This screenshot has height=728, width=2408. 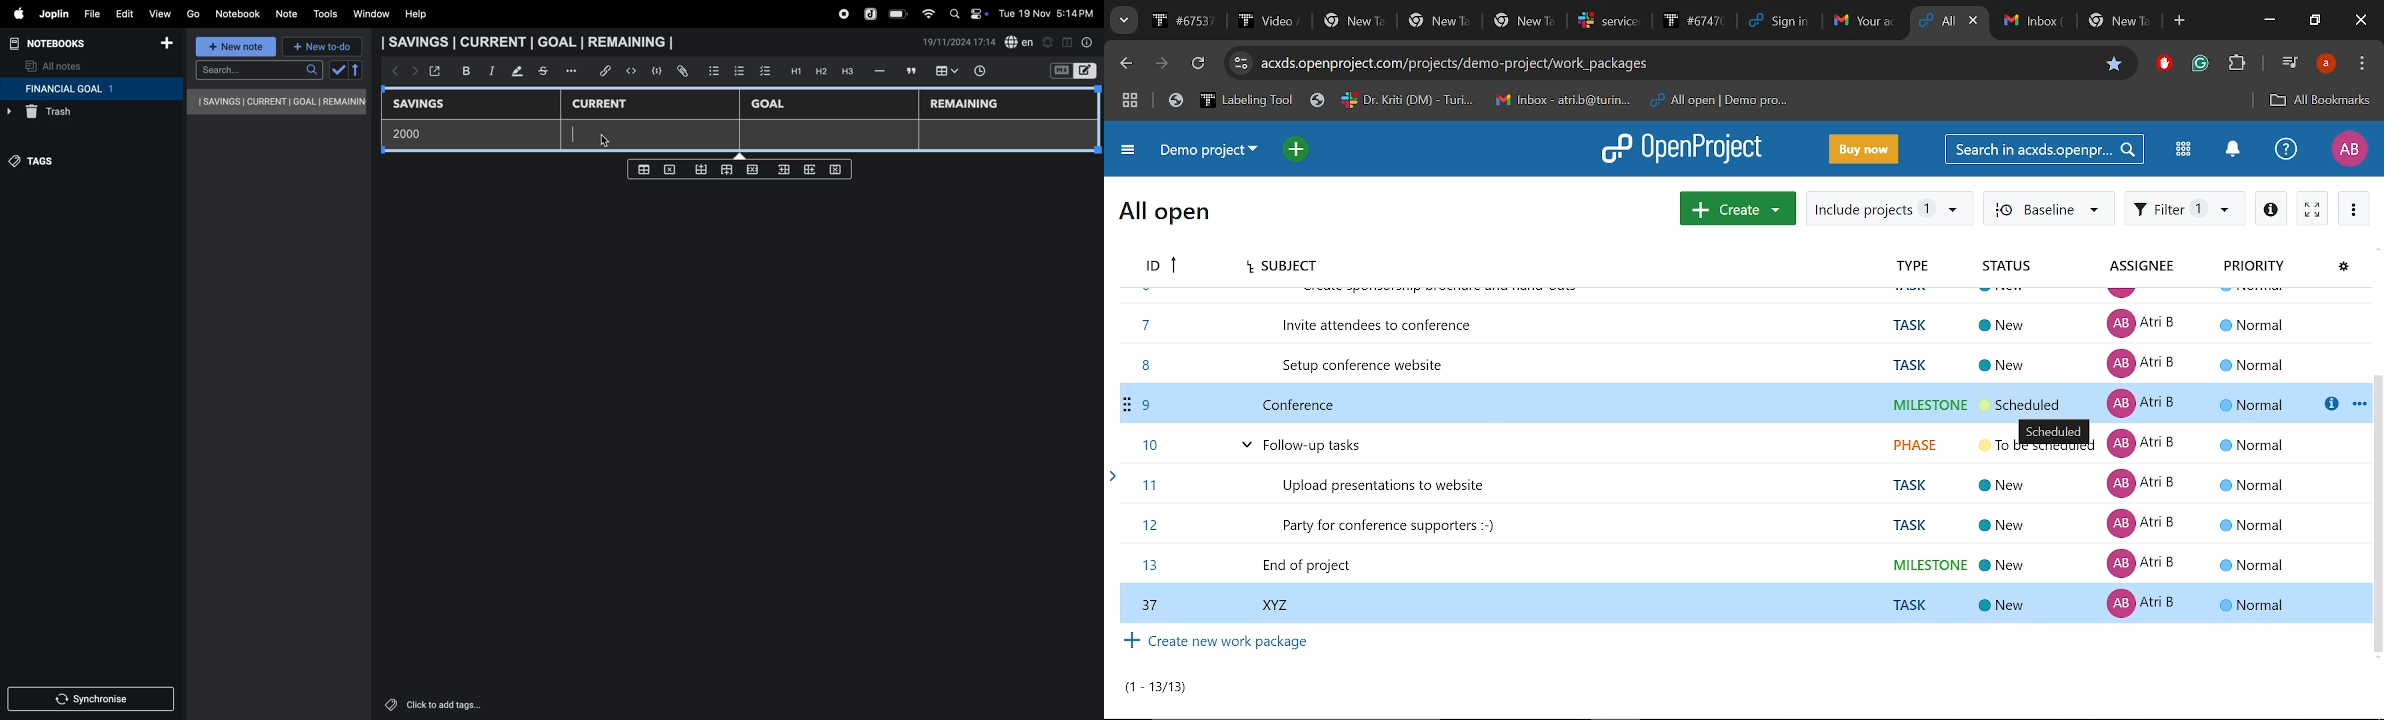 What do you see at coordinates (945, 72) in the screenshot?
I see `insert table` at bounding box center [945, 72].